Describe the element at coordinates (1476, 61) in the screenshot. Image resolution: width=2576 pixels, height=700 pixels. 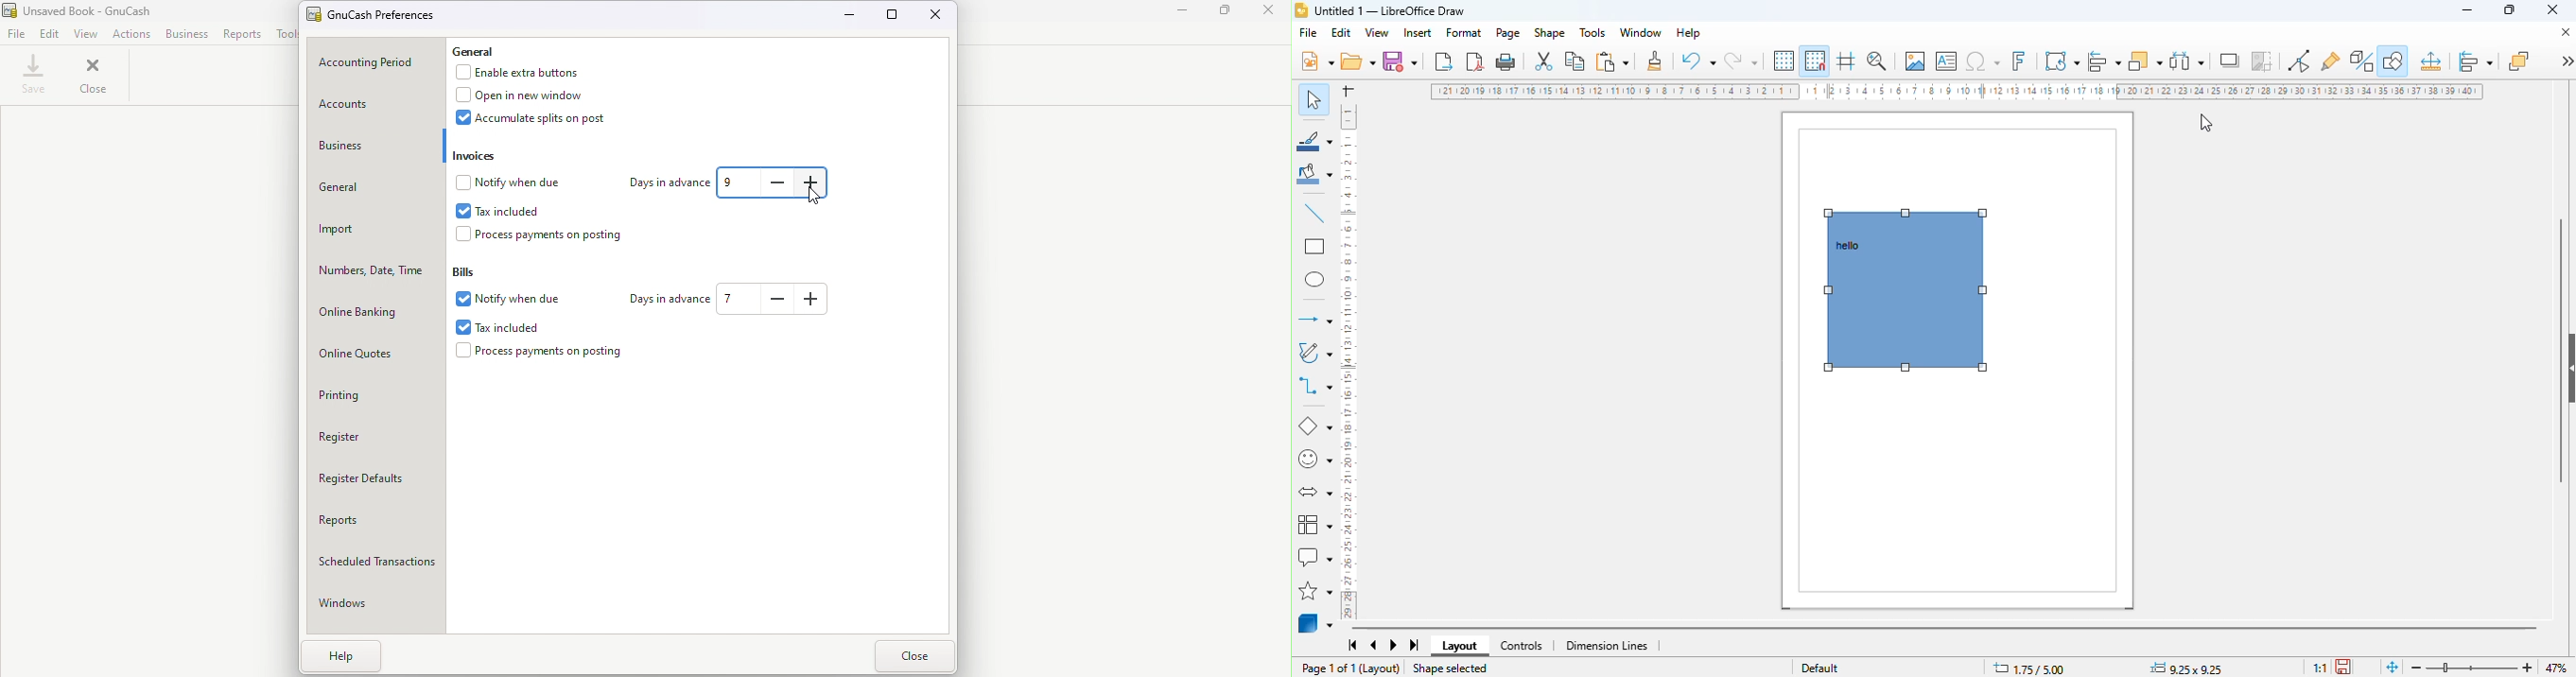
I see `export directly as PDF` at that location.